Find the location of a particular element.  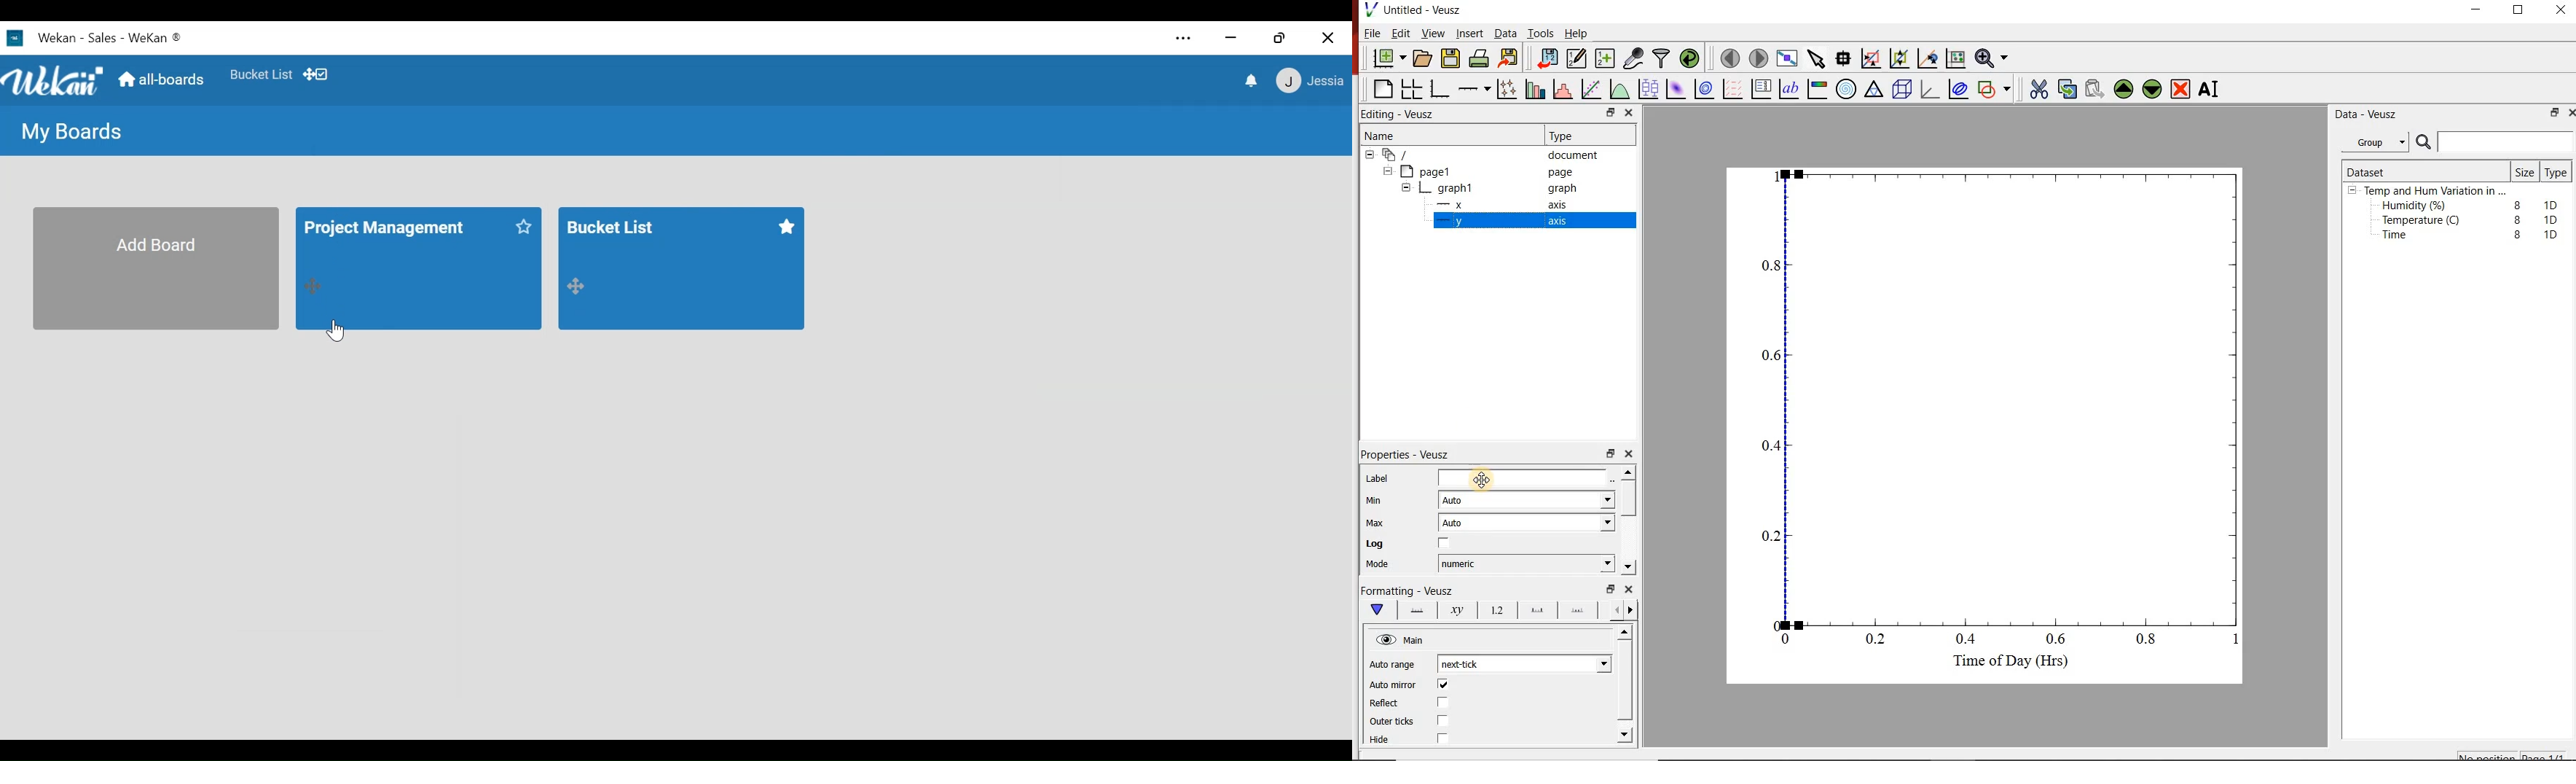

hide sub menu is located at coordinates (1390, 173).